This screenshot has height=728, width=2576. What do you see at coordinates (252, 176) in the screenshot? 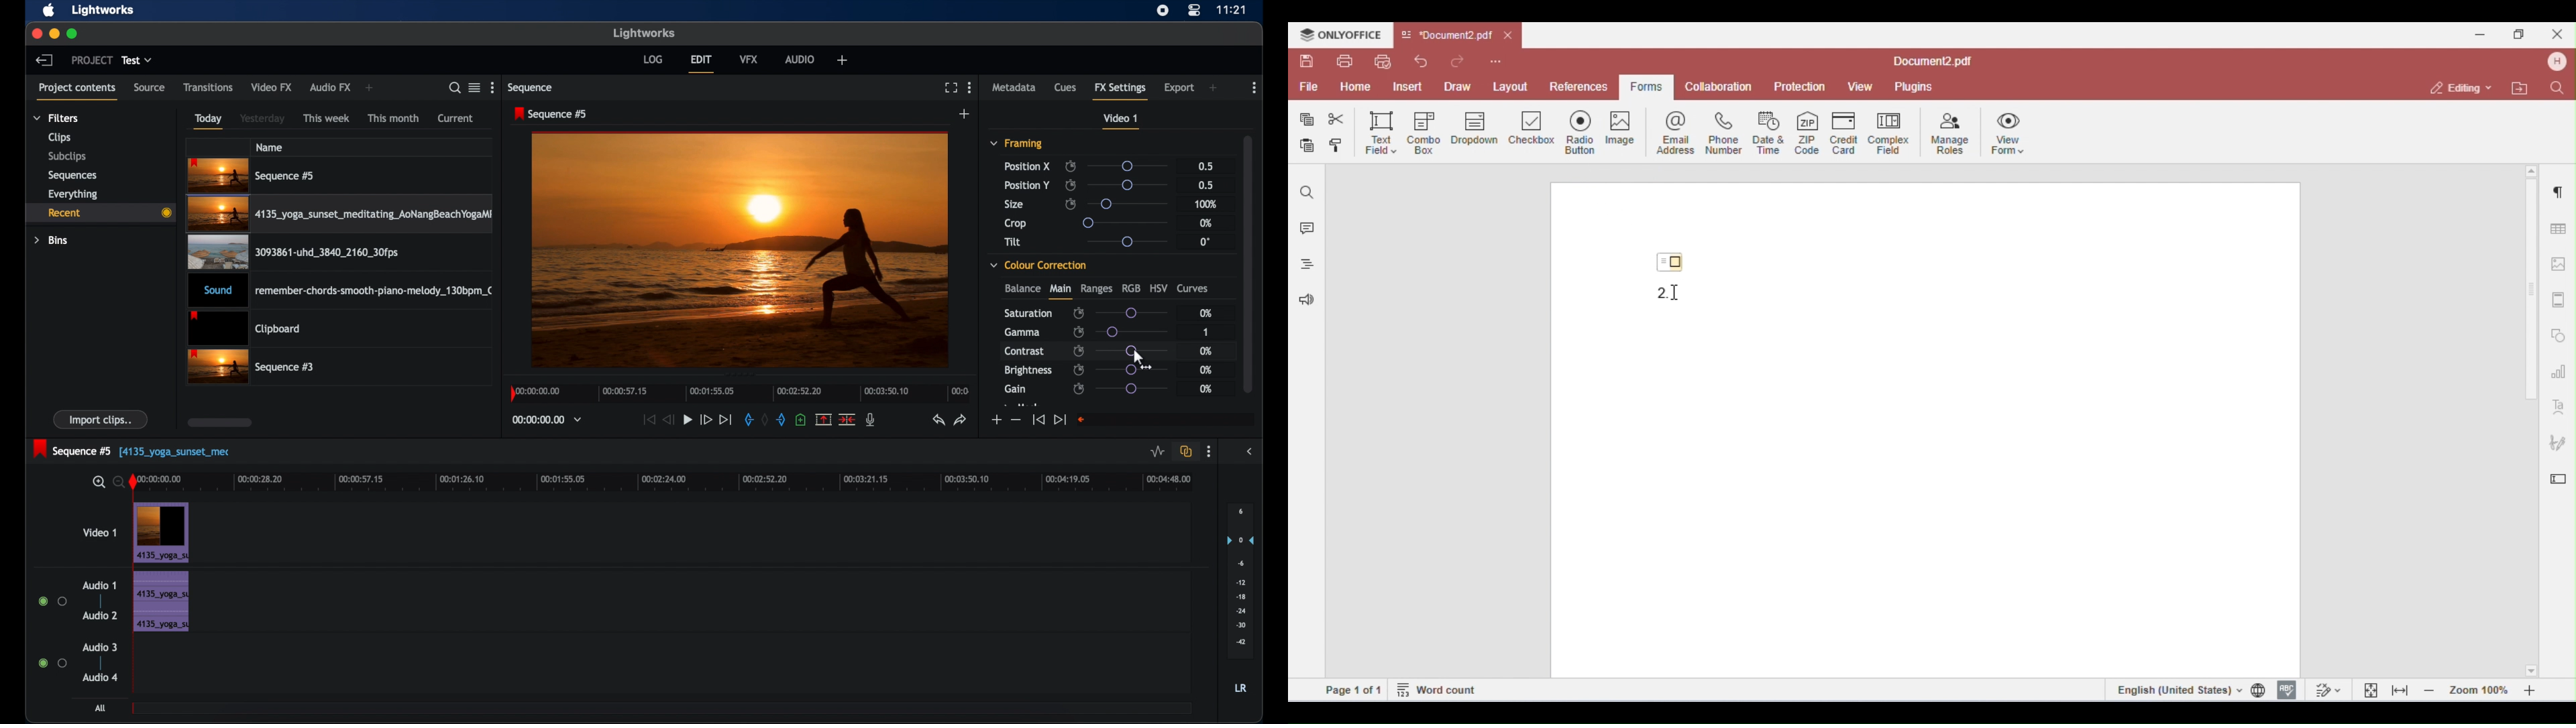
I see `videoclip` at bounding box center [252, 176].